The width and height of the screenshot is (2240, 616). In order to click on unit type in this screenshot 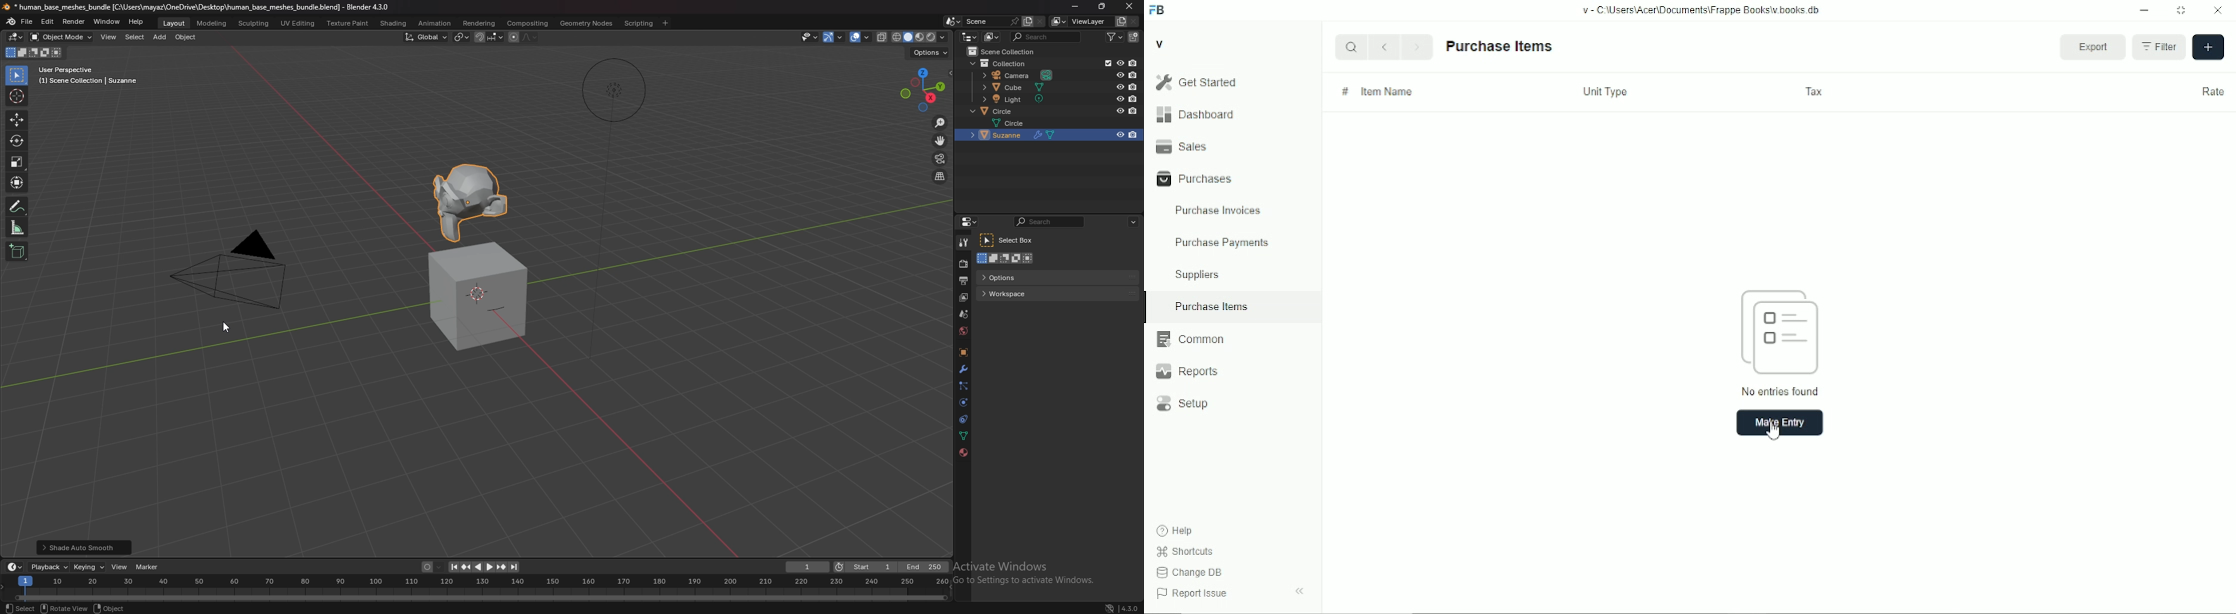, I will do `click(1606, 92)`.